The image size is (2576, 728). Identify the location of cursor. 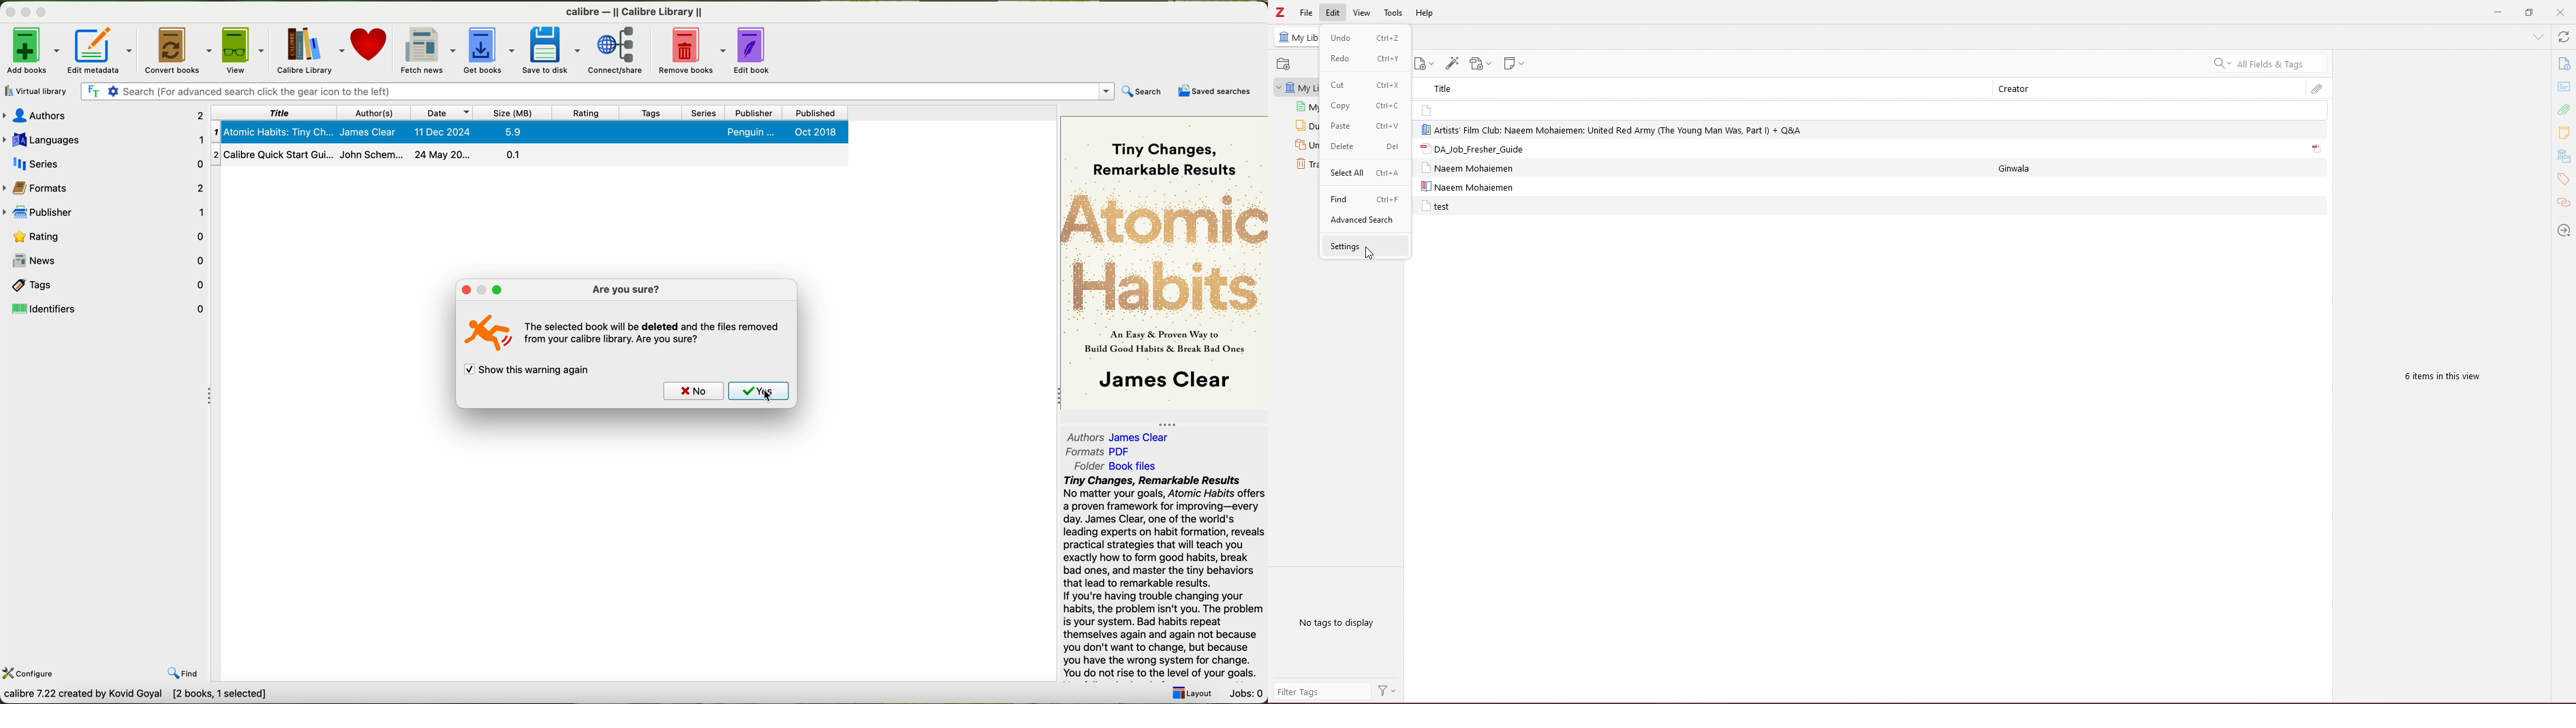
(766, 398).